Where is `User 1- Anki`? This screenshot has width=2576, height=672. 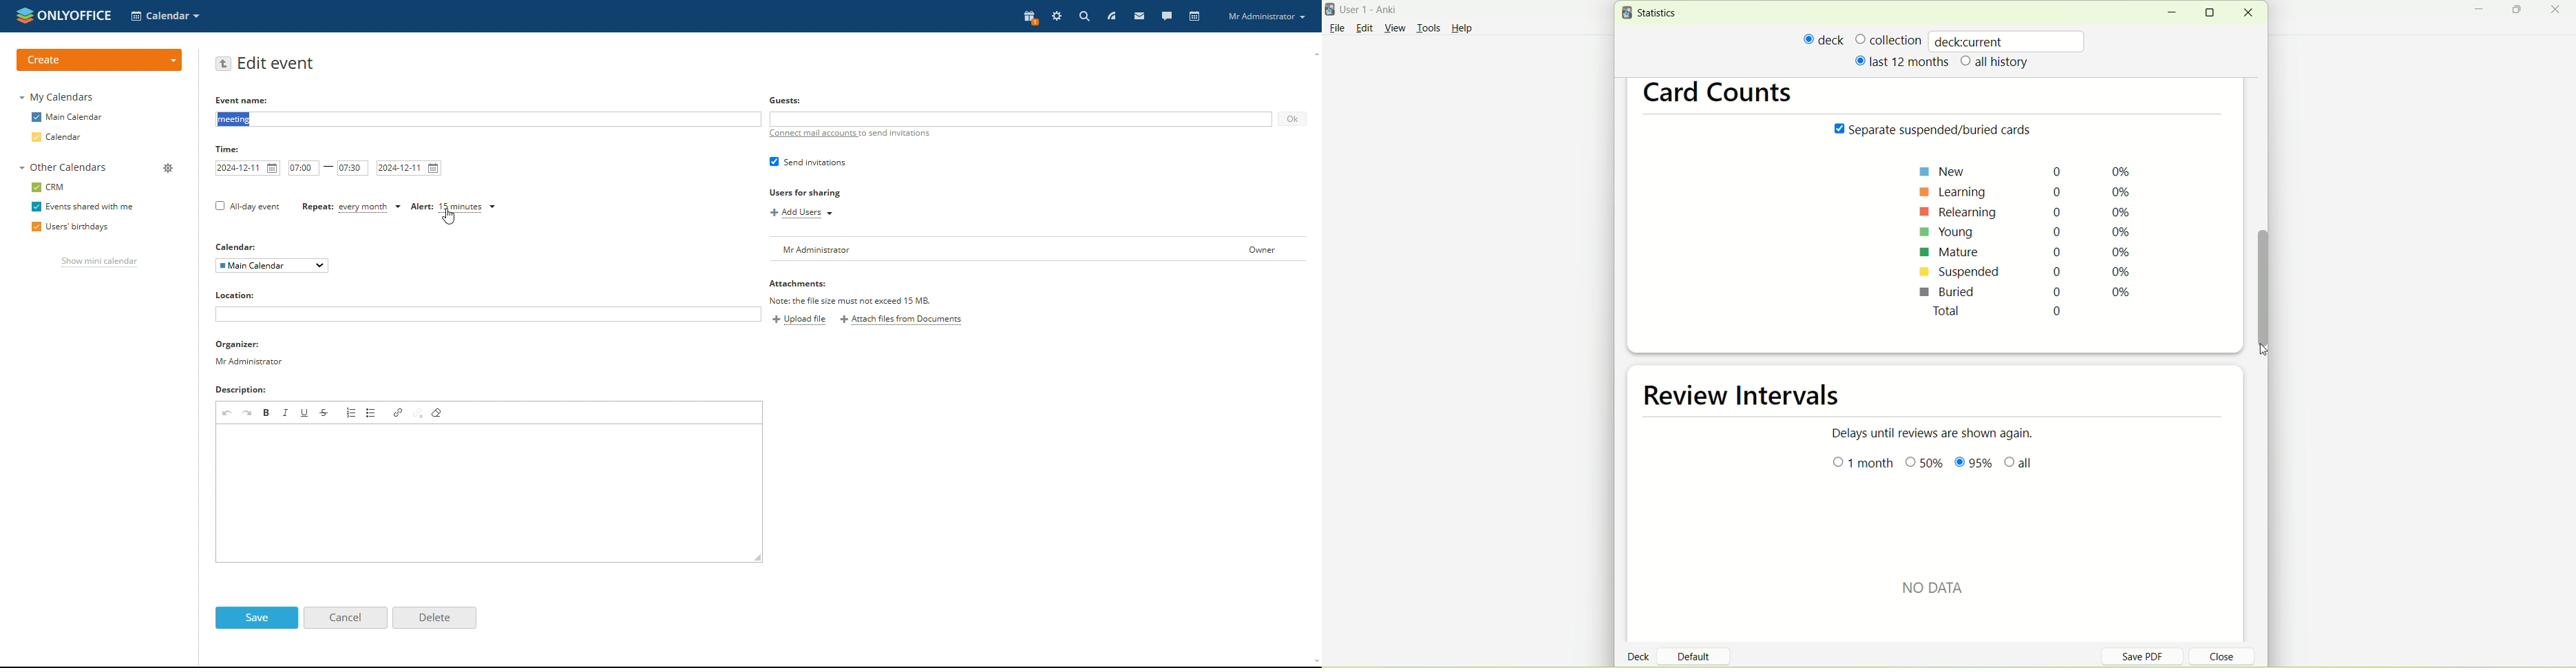
User 1- Anki is located at coordinates (1377, 12).